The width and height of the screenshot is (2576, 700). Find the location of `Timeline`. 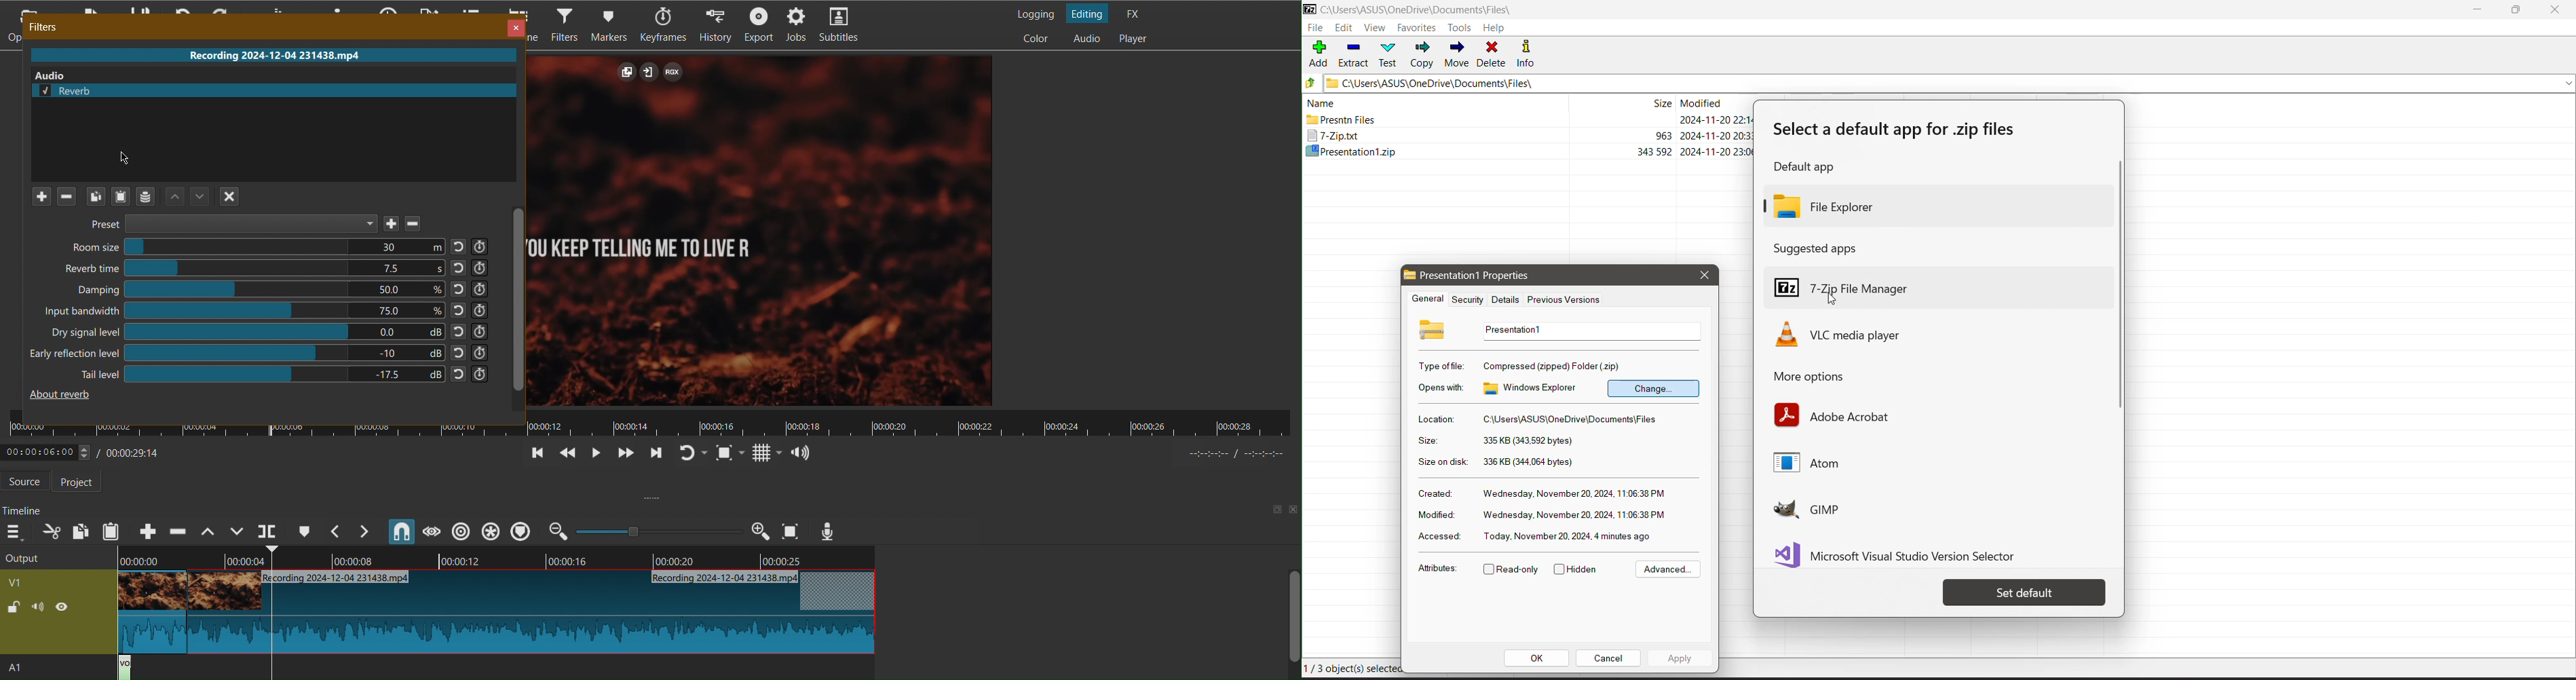

Timeline is located at coordinates (497, 560).